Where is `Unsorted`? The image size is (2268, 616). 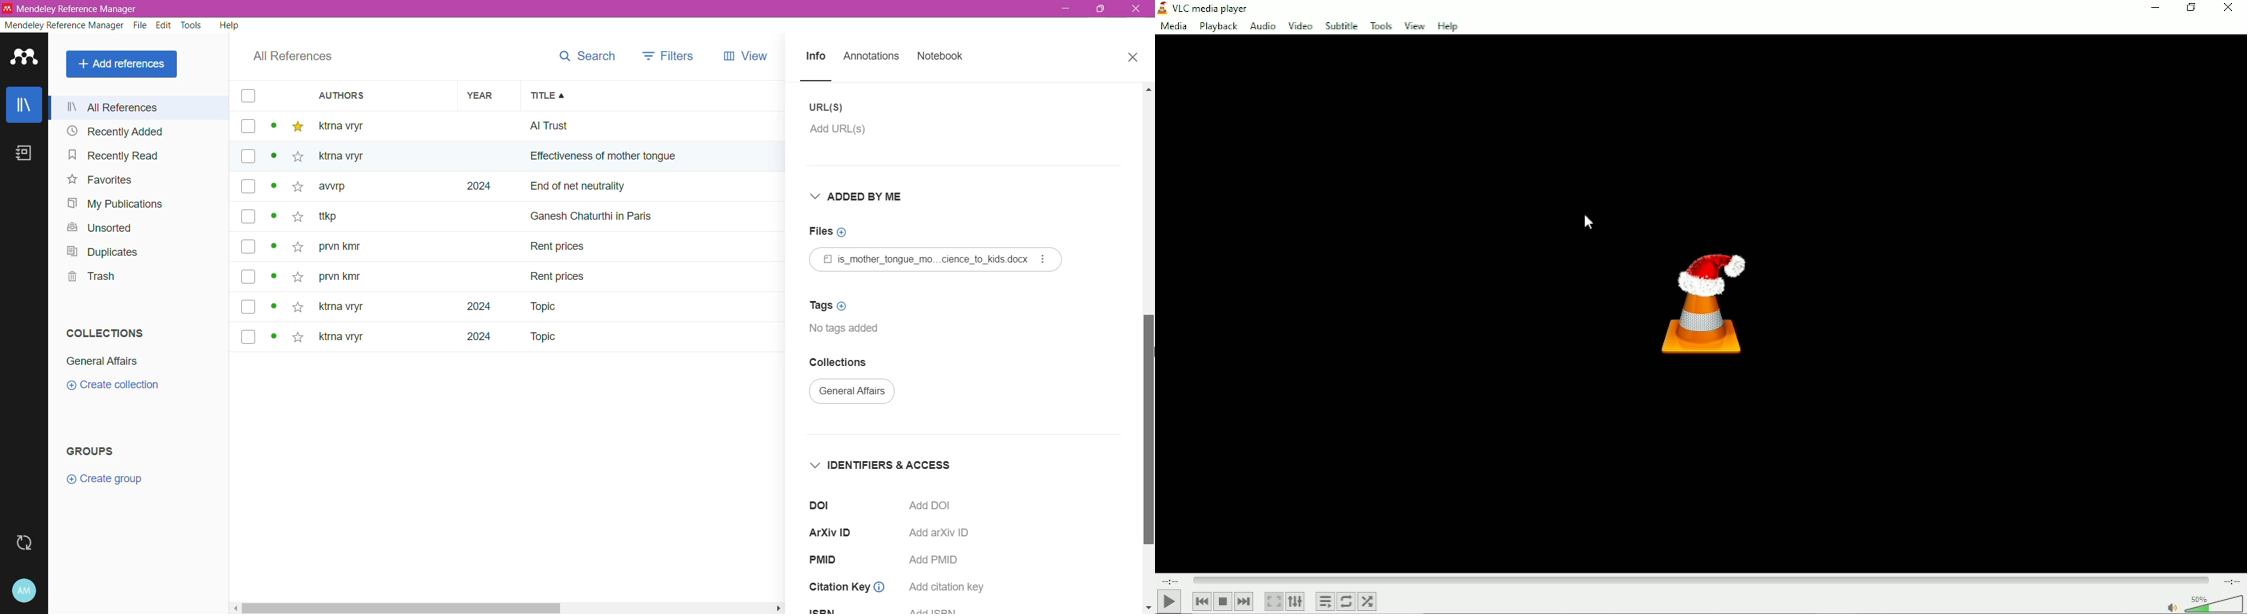 Unsorted is located at coordinates (104, 229).